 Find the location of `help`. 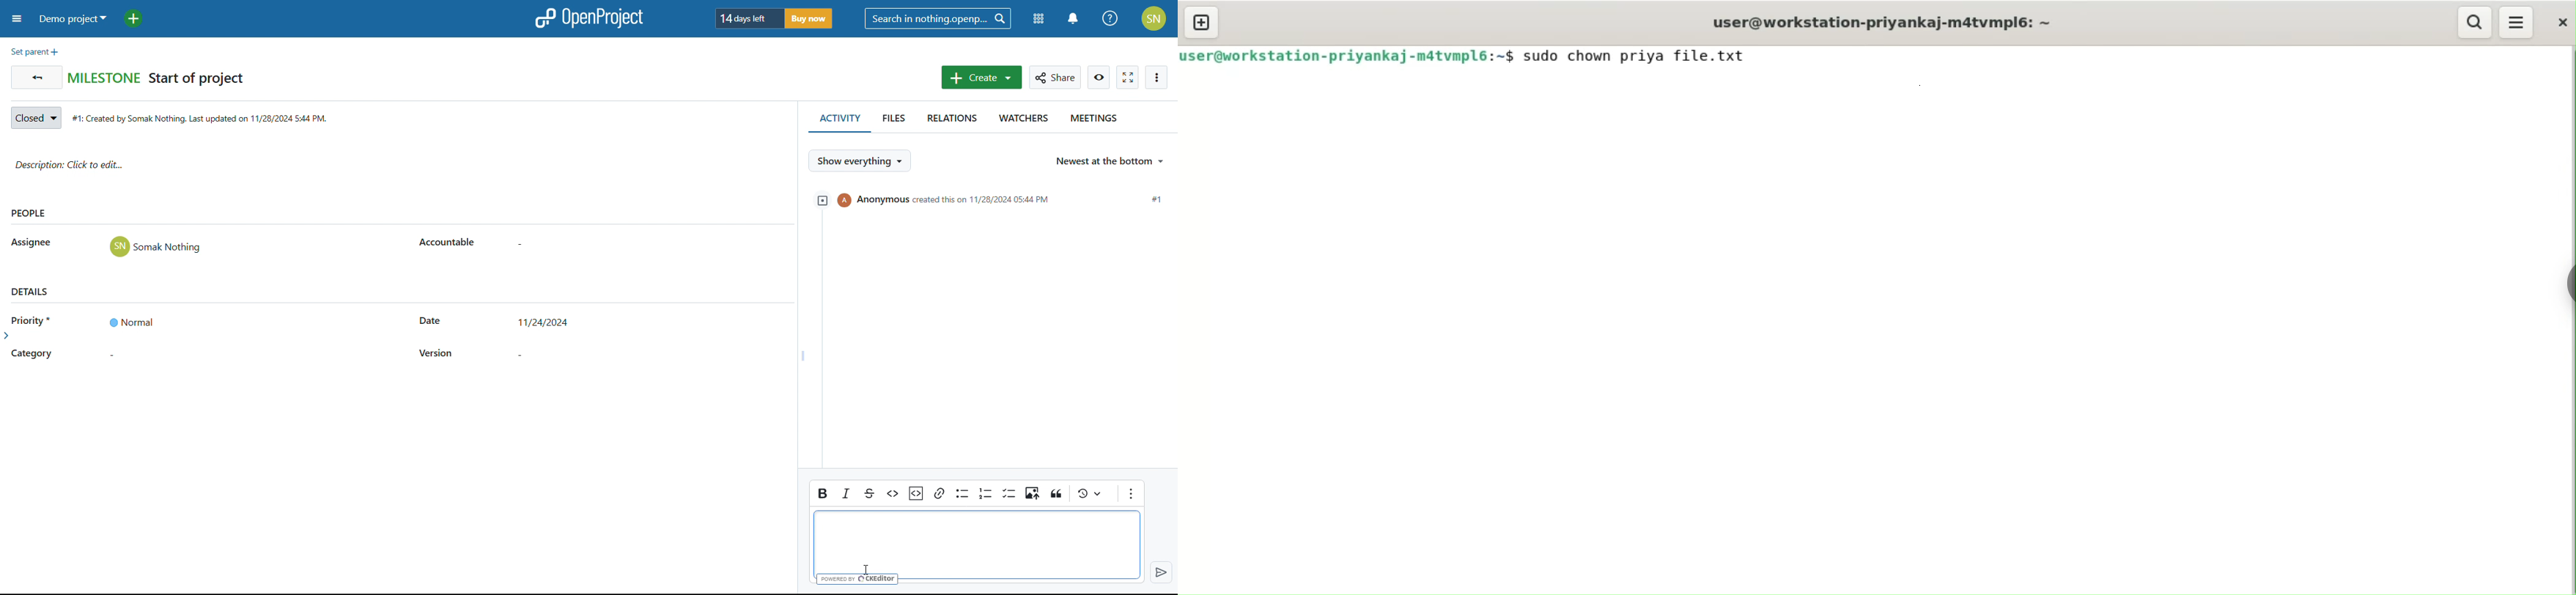

help is located at coordinates (1110, 18).